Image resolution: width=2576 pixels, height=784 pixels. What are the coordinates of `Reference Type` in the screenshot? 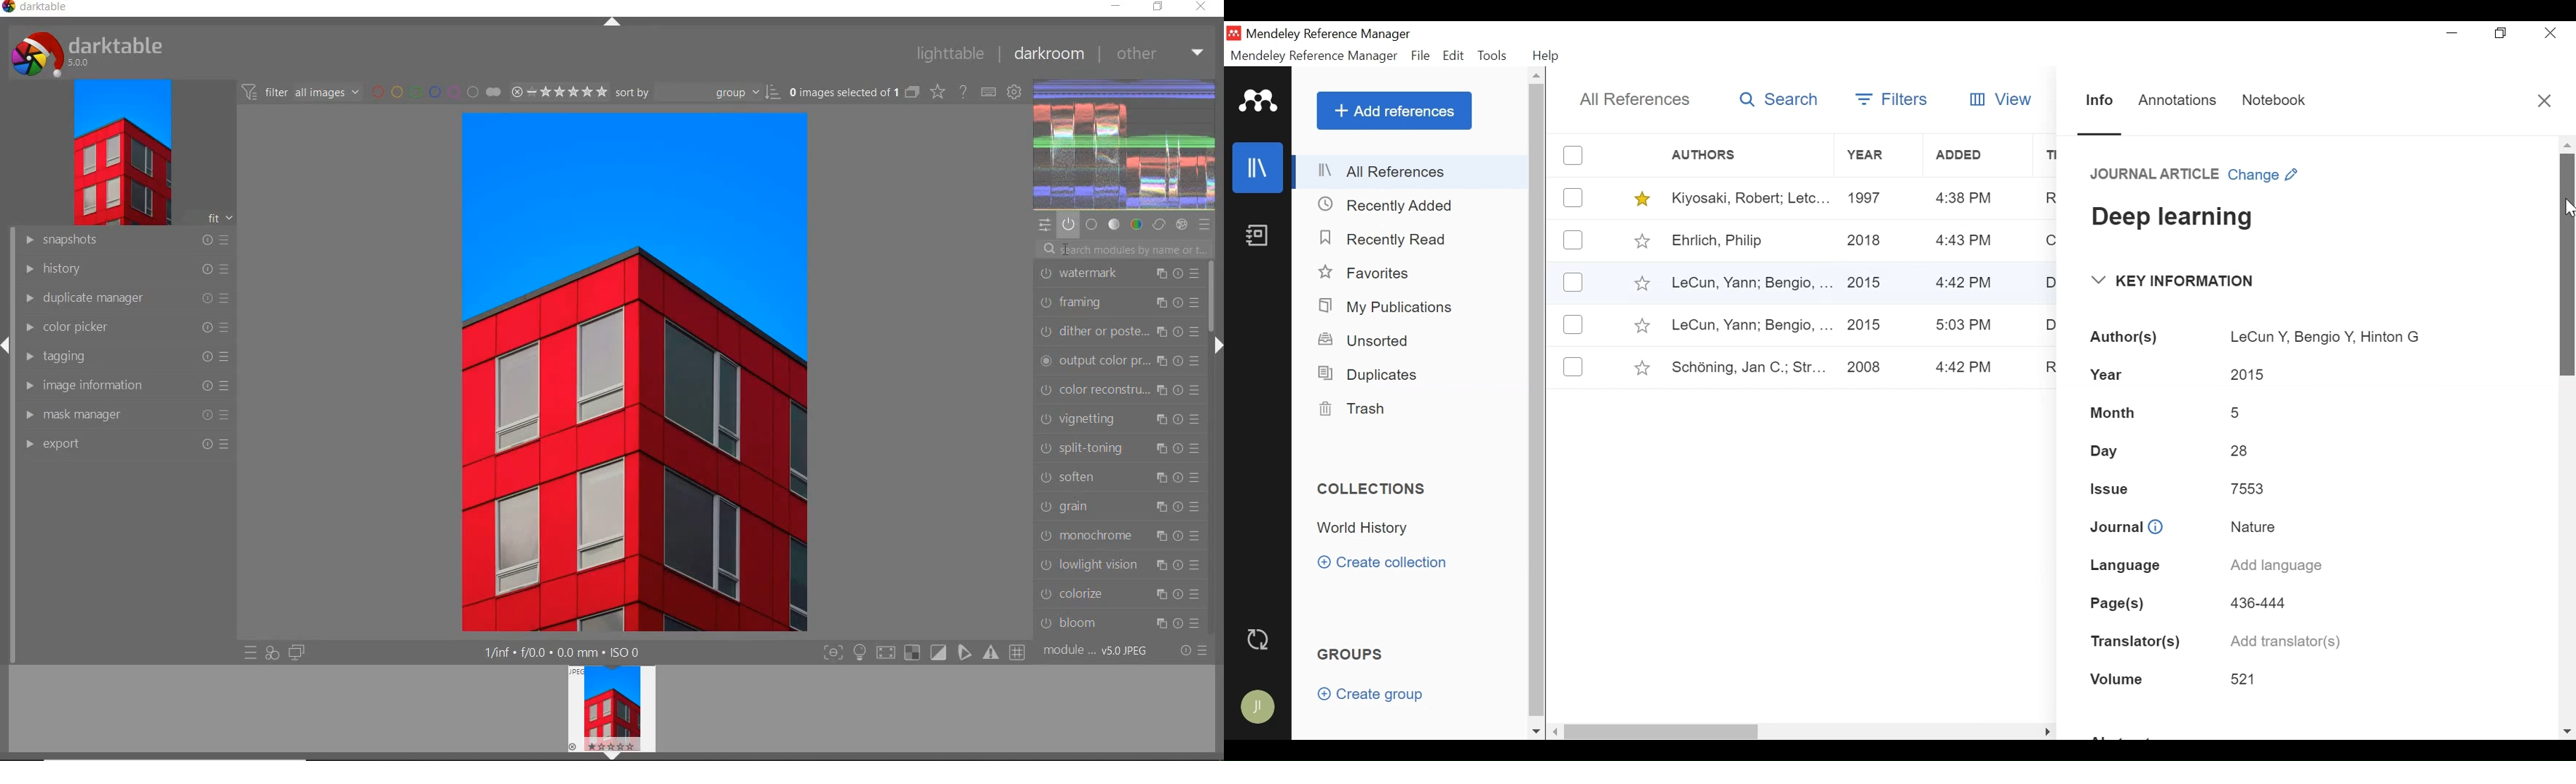 It's located at (2156, 175).